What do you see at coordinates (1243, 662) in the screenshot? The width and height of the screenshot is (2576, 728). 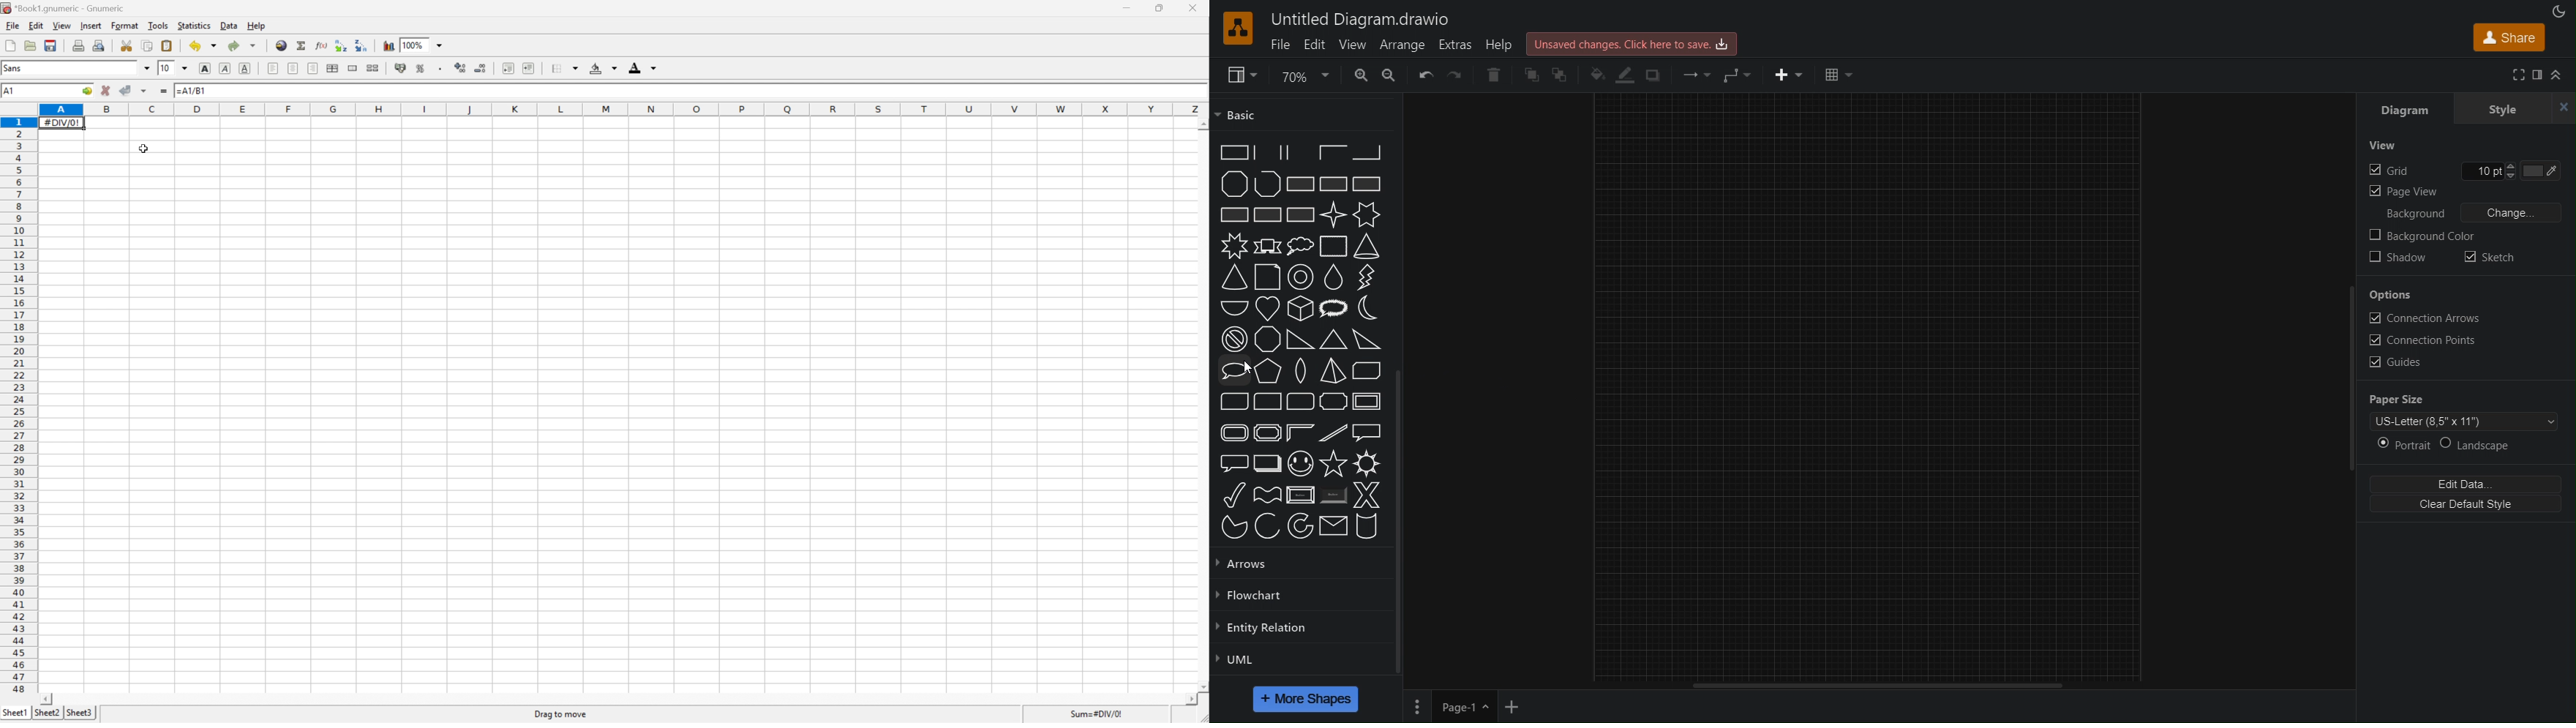 I see `UML ` at bounding box center [1243, 662].